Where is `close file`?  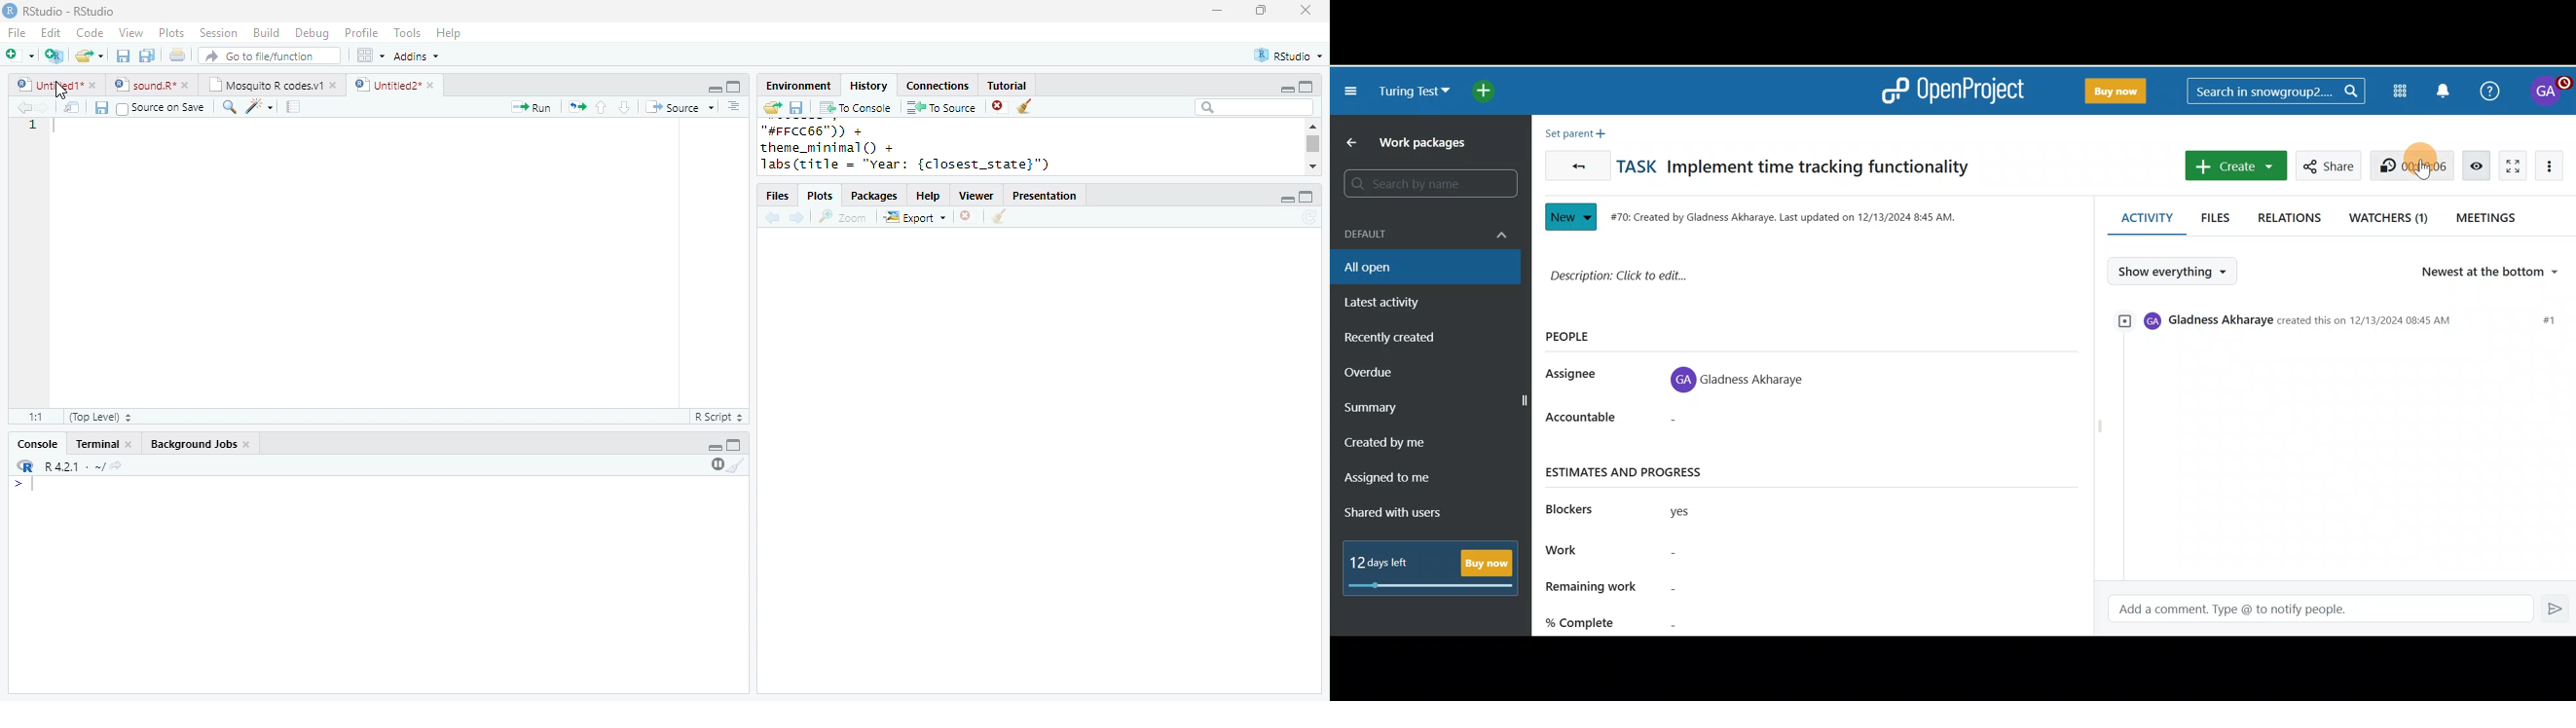
close file is located at coordinates (966, 216).